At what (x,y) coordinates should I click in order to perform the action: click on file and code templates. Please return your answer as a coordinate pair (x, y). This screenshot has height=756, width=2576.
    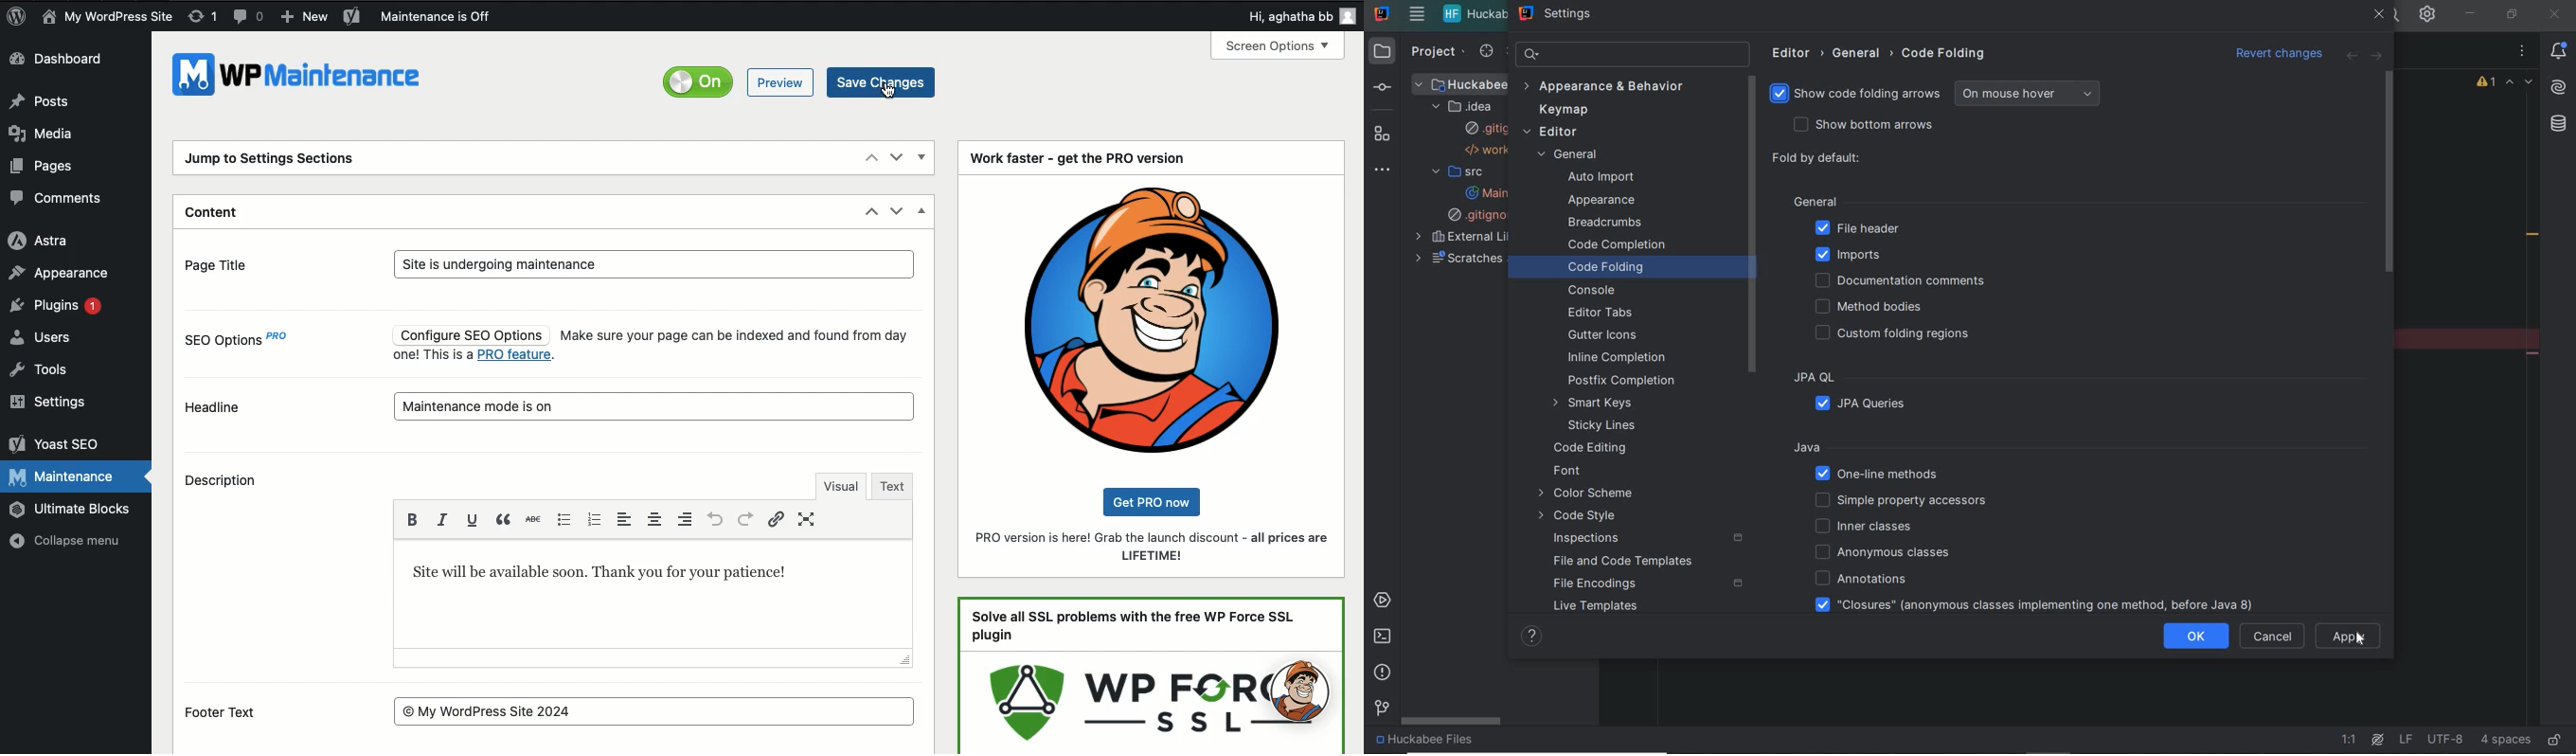
    Looking at the image, I should click on (1623, 560).